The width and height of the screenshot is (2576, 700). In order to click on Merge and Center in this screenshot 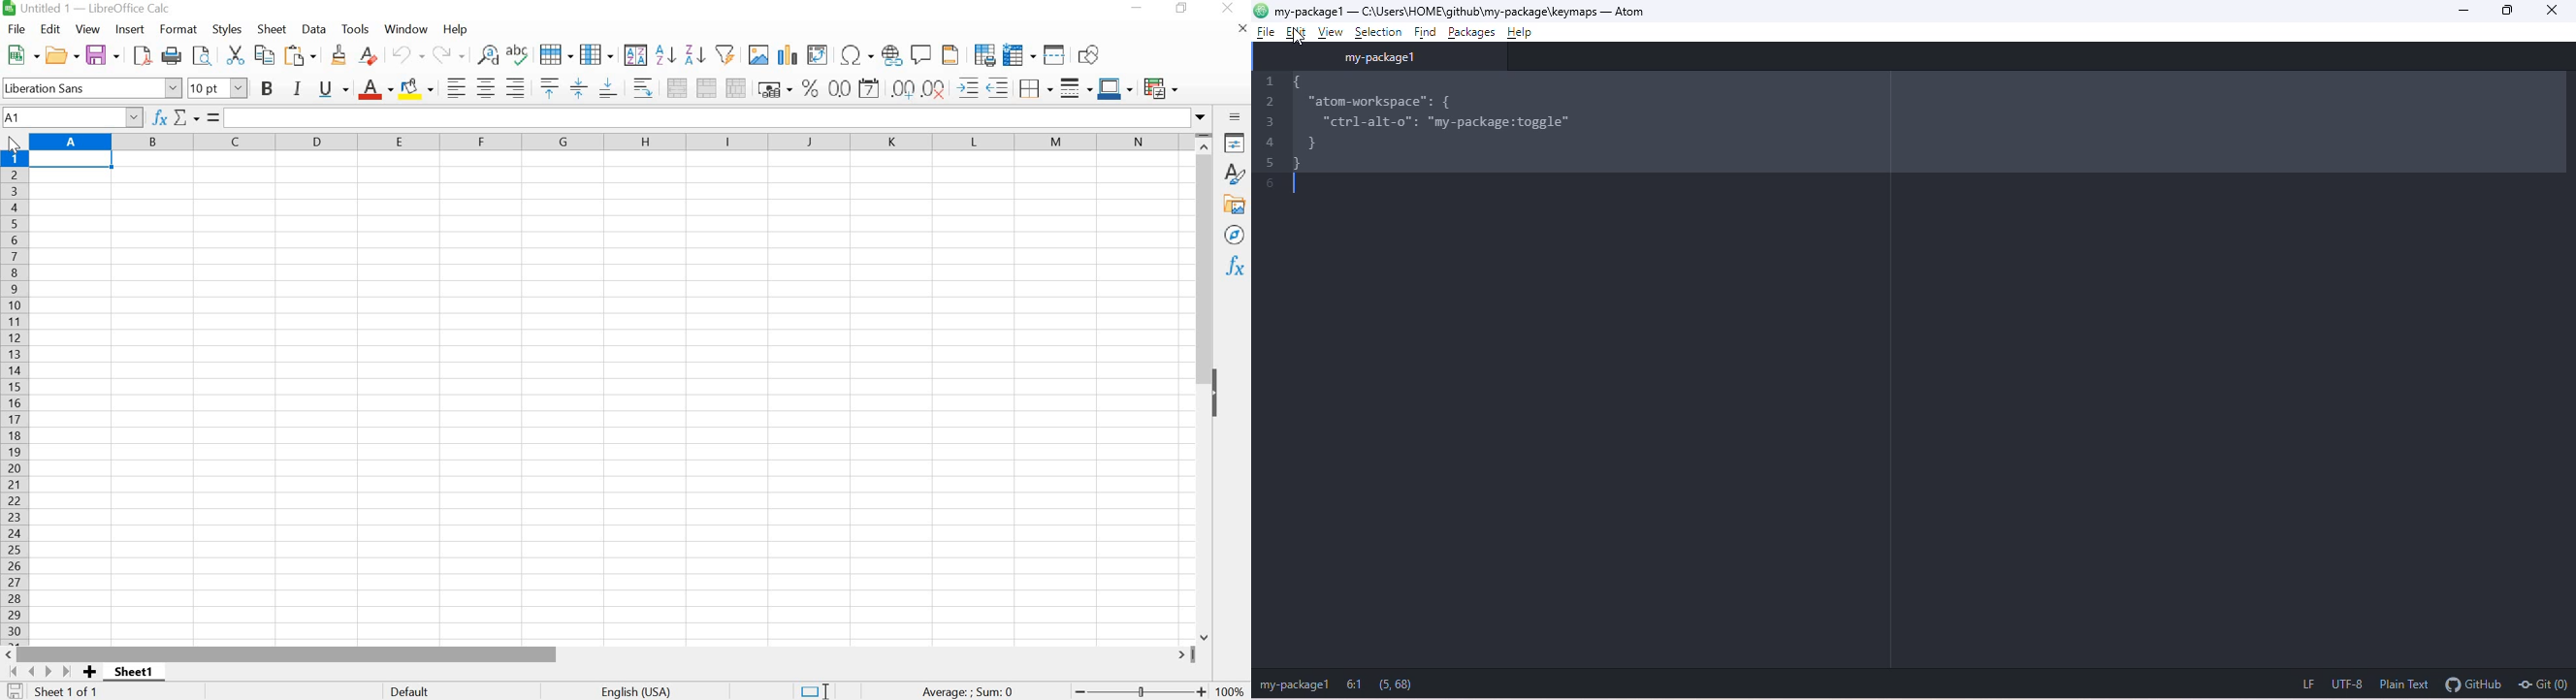, I will do `click(678, 88)`.